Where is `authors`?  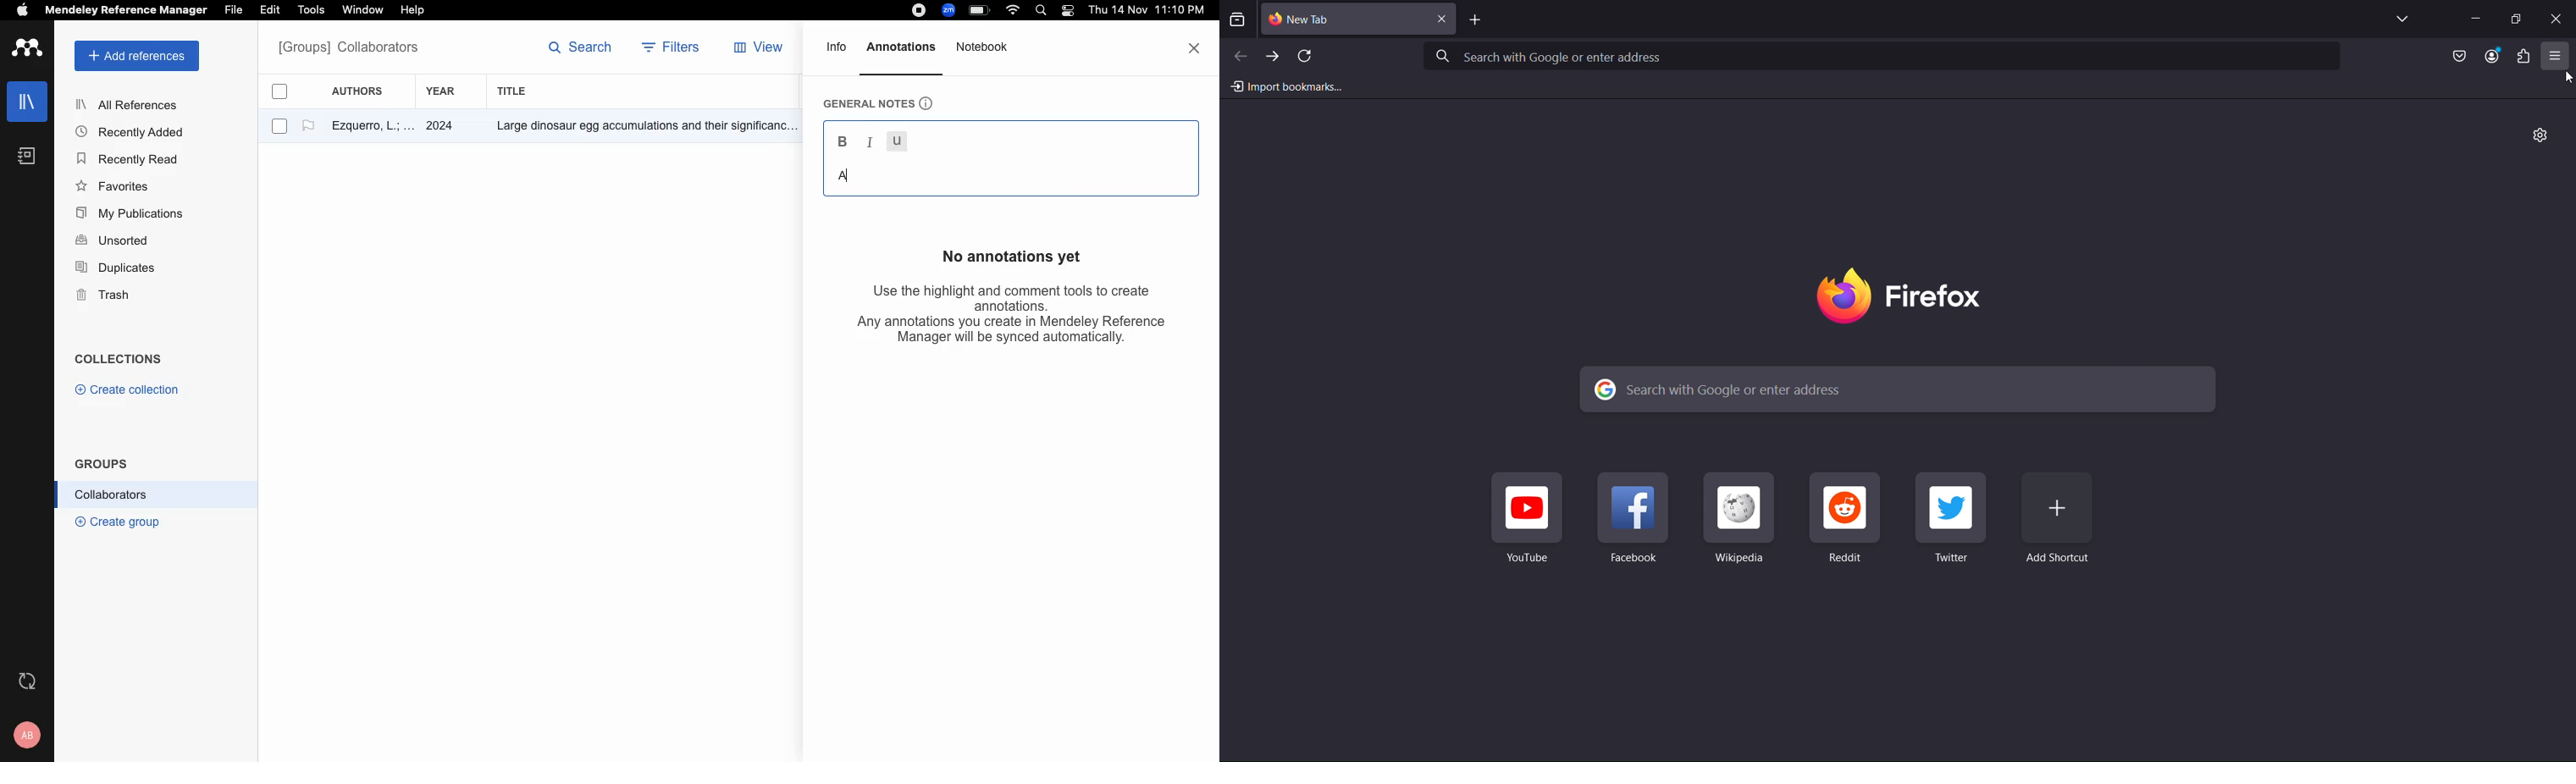 authors is located at coordinates (367, 91).